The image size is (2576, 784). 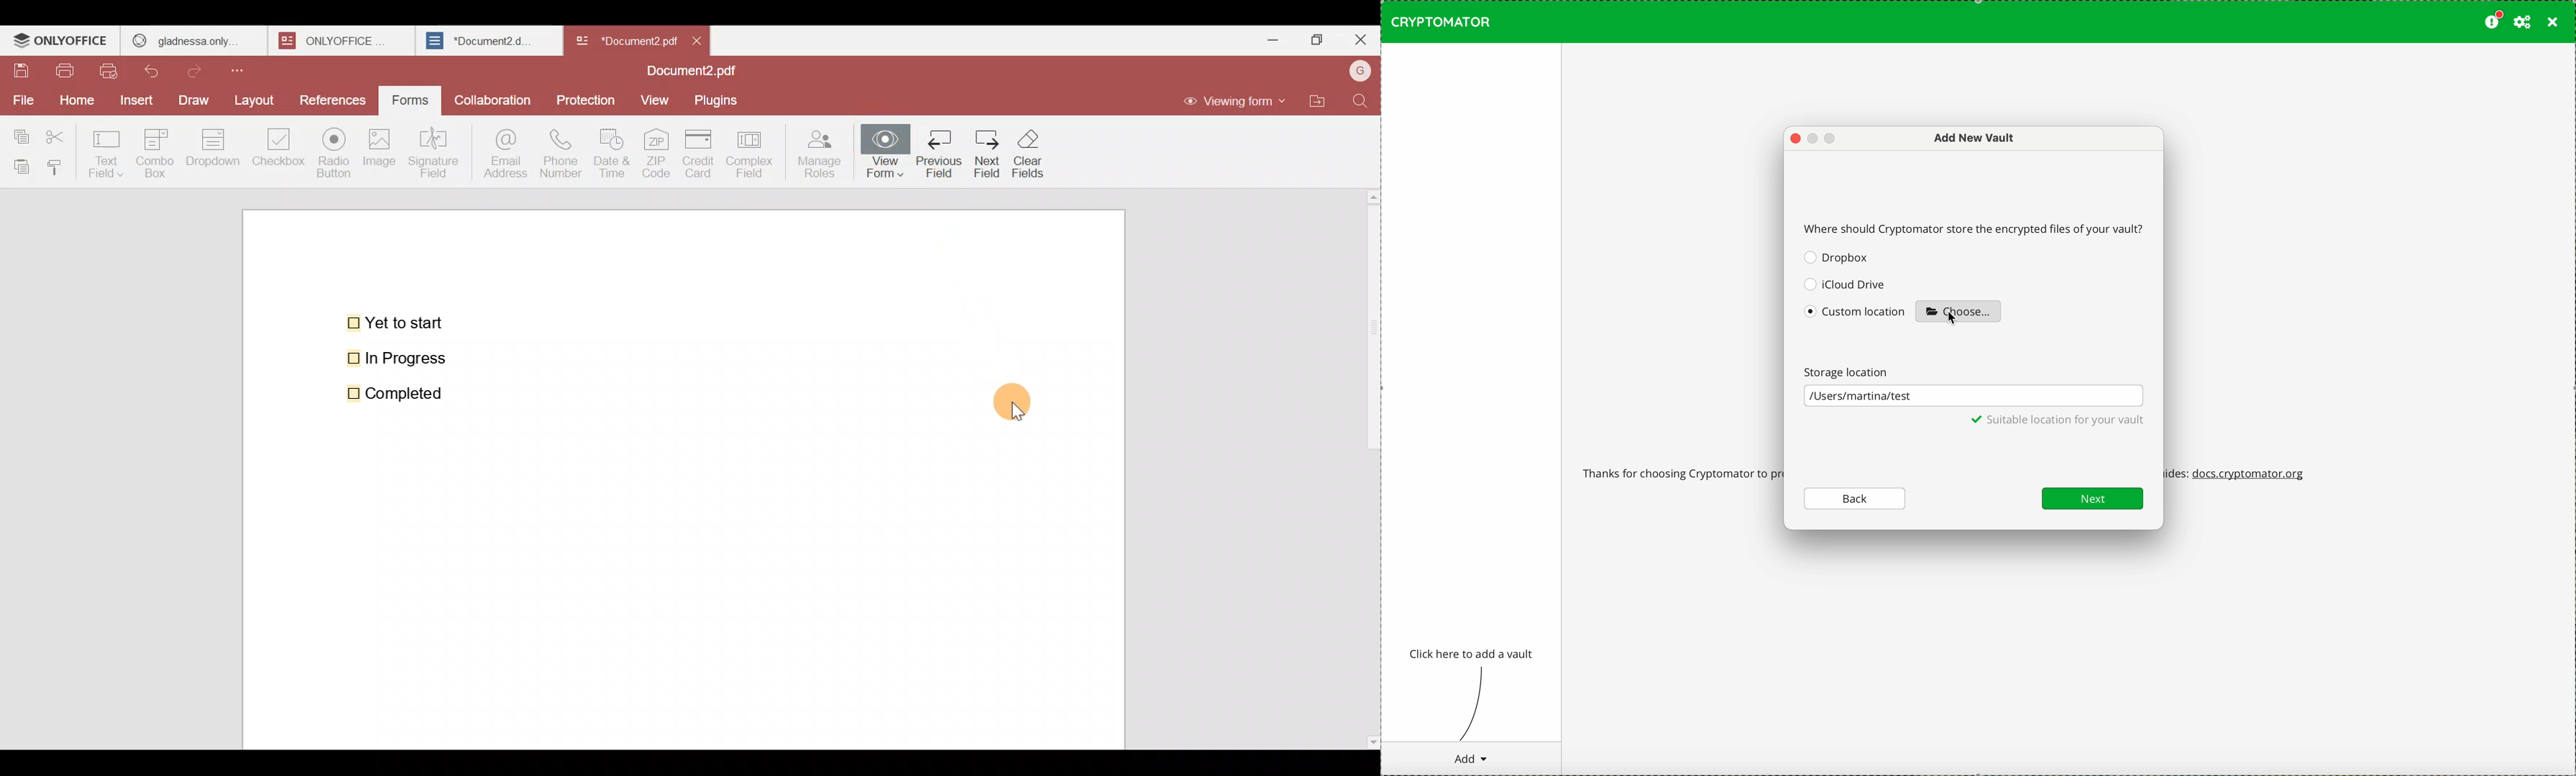 What do you see at coordinates (1360, 42) in the screenshot?
I see `Close` at bounding box center [1360, 42].